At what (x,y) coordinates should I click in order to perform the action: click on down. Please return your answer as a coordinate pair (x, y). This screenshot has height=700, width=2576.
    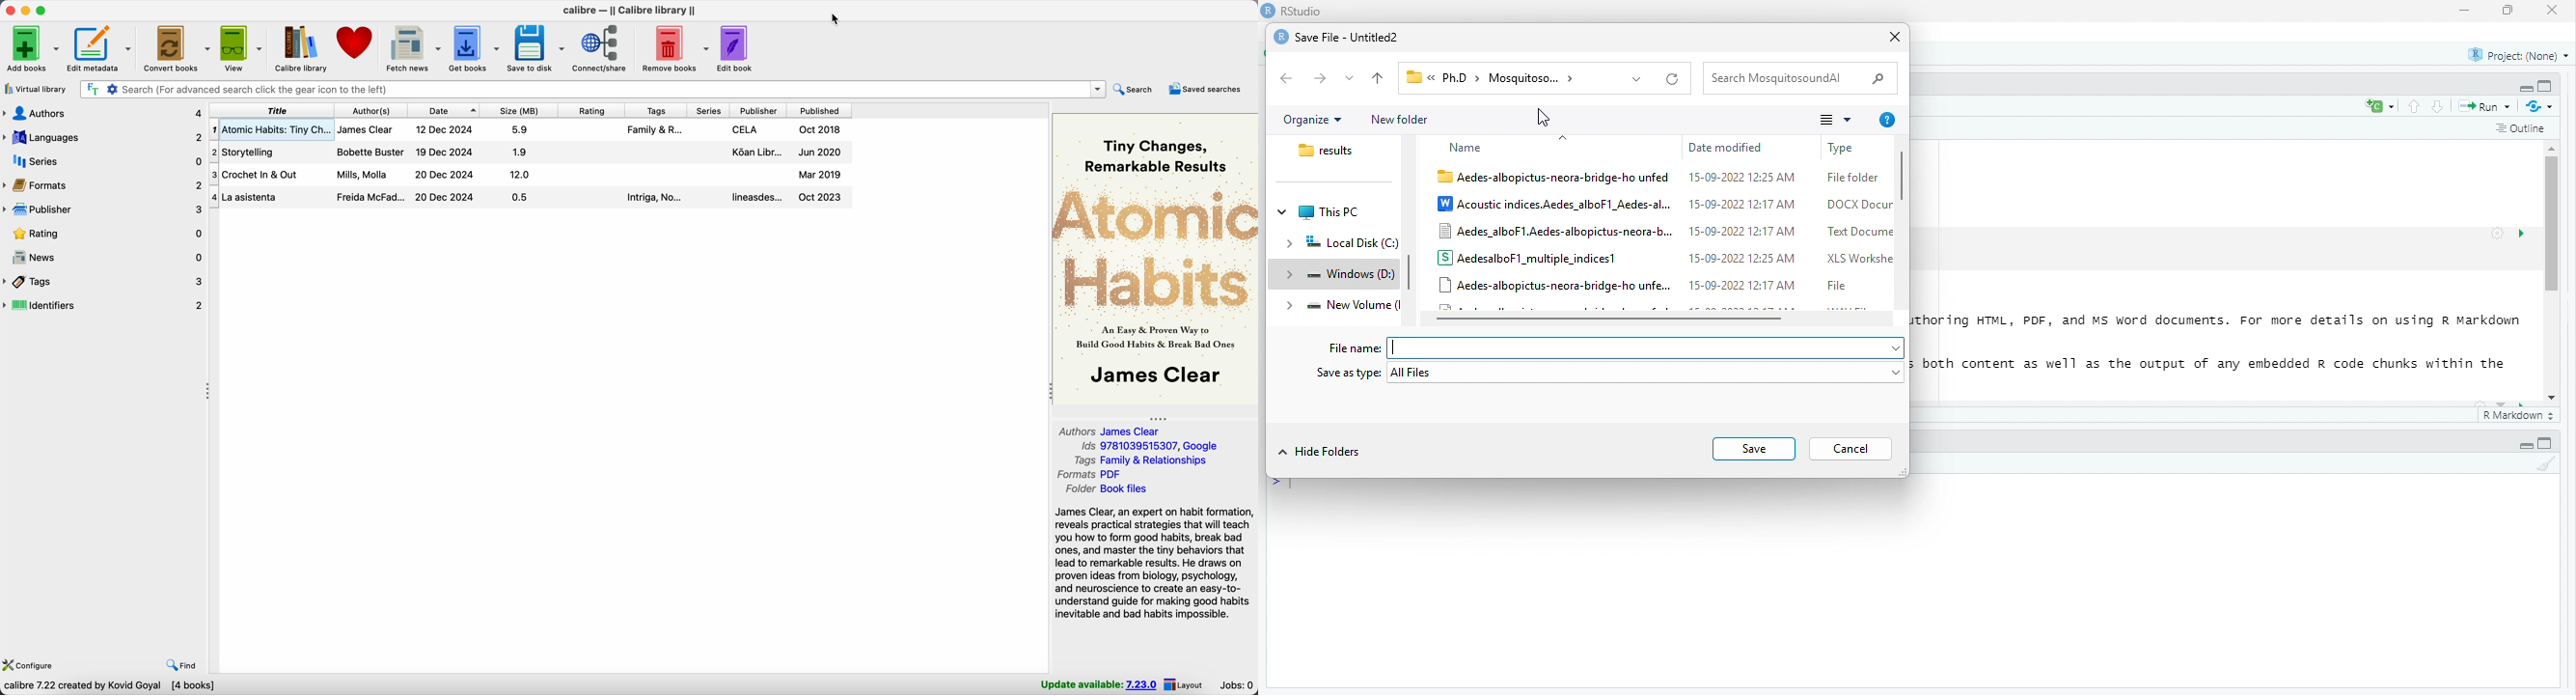
    Looking at the image, I should click on (2439, 106).